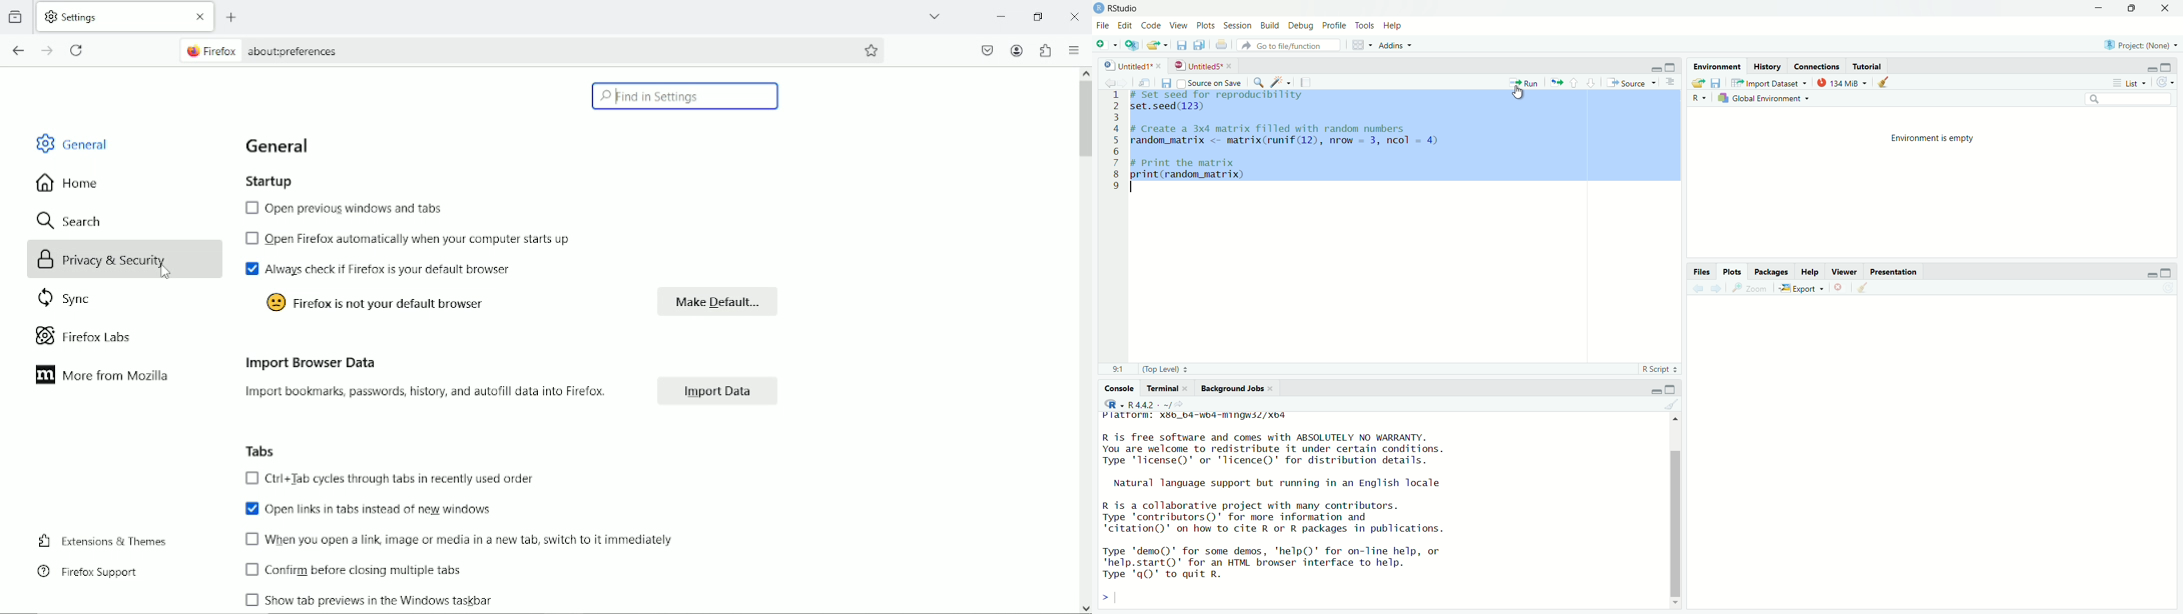 The image size is (2184, 616). I want to click on files, so click(1179, 45).